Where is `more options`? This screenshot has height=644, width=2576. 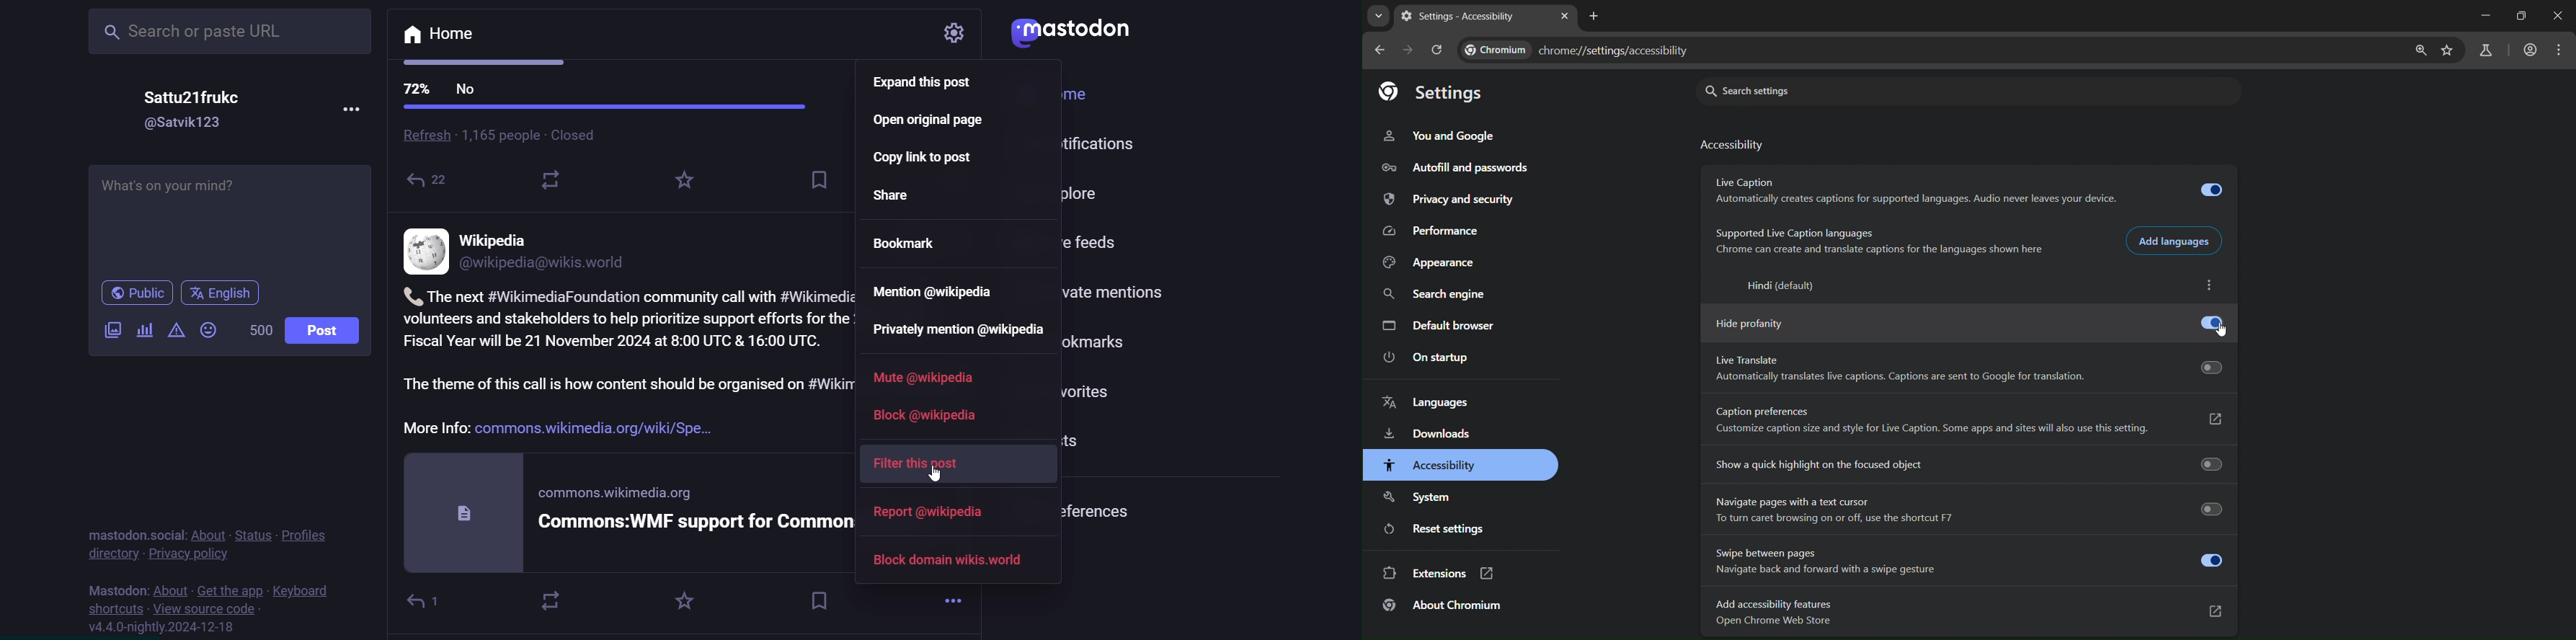
more options is located at coordinates (2211, 286).